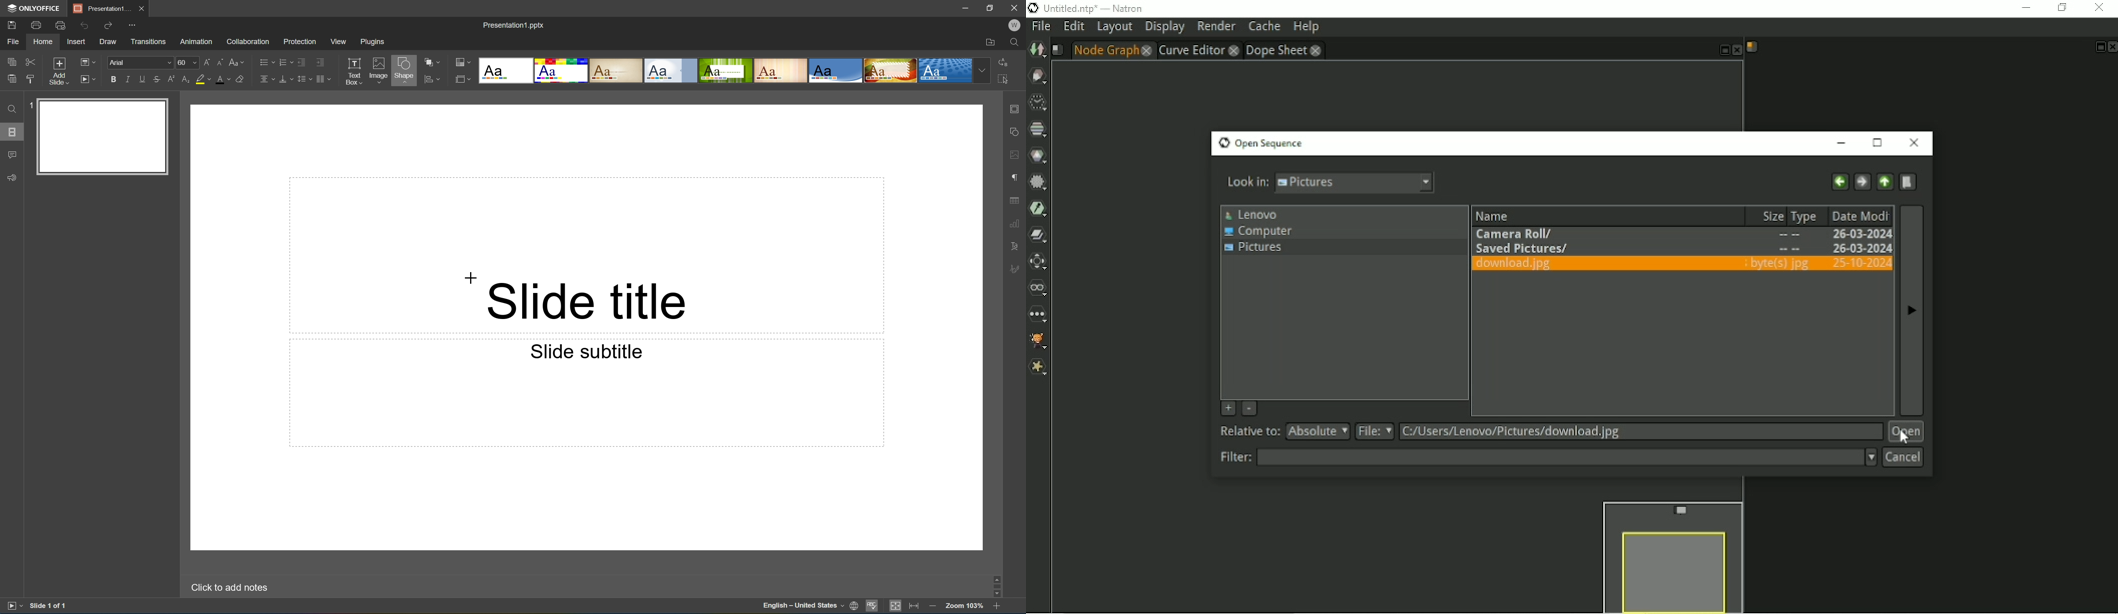 This screenshot has width=2128, height=616. Describe the element at coordinates (10, 109) in the screenshot. I see `Find` at that location.